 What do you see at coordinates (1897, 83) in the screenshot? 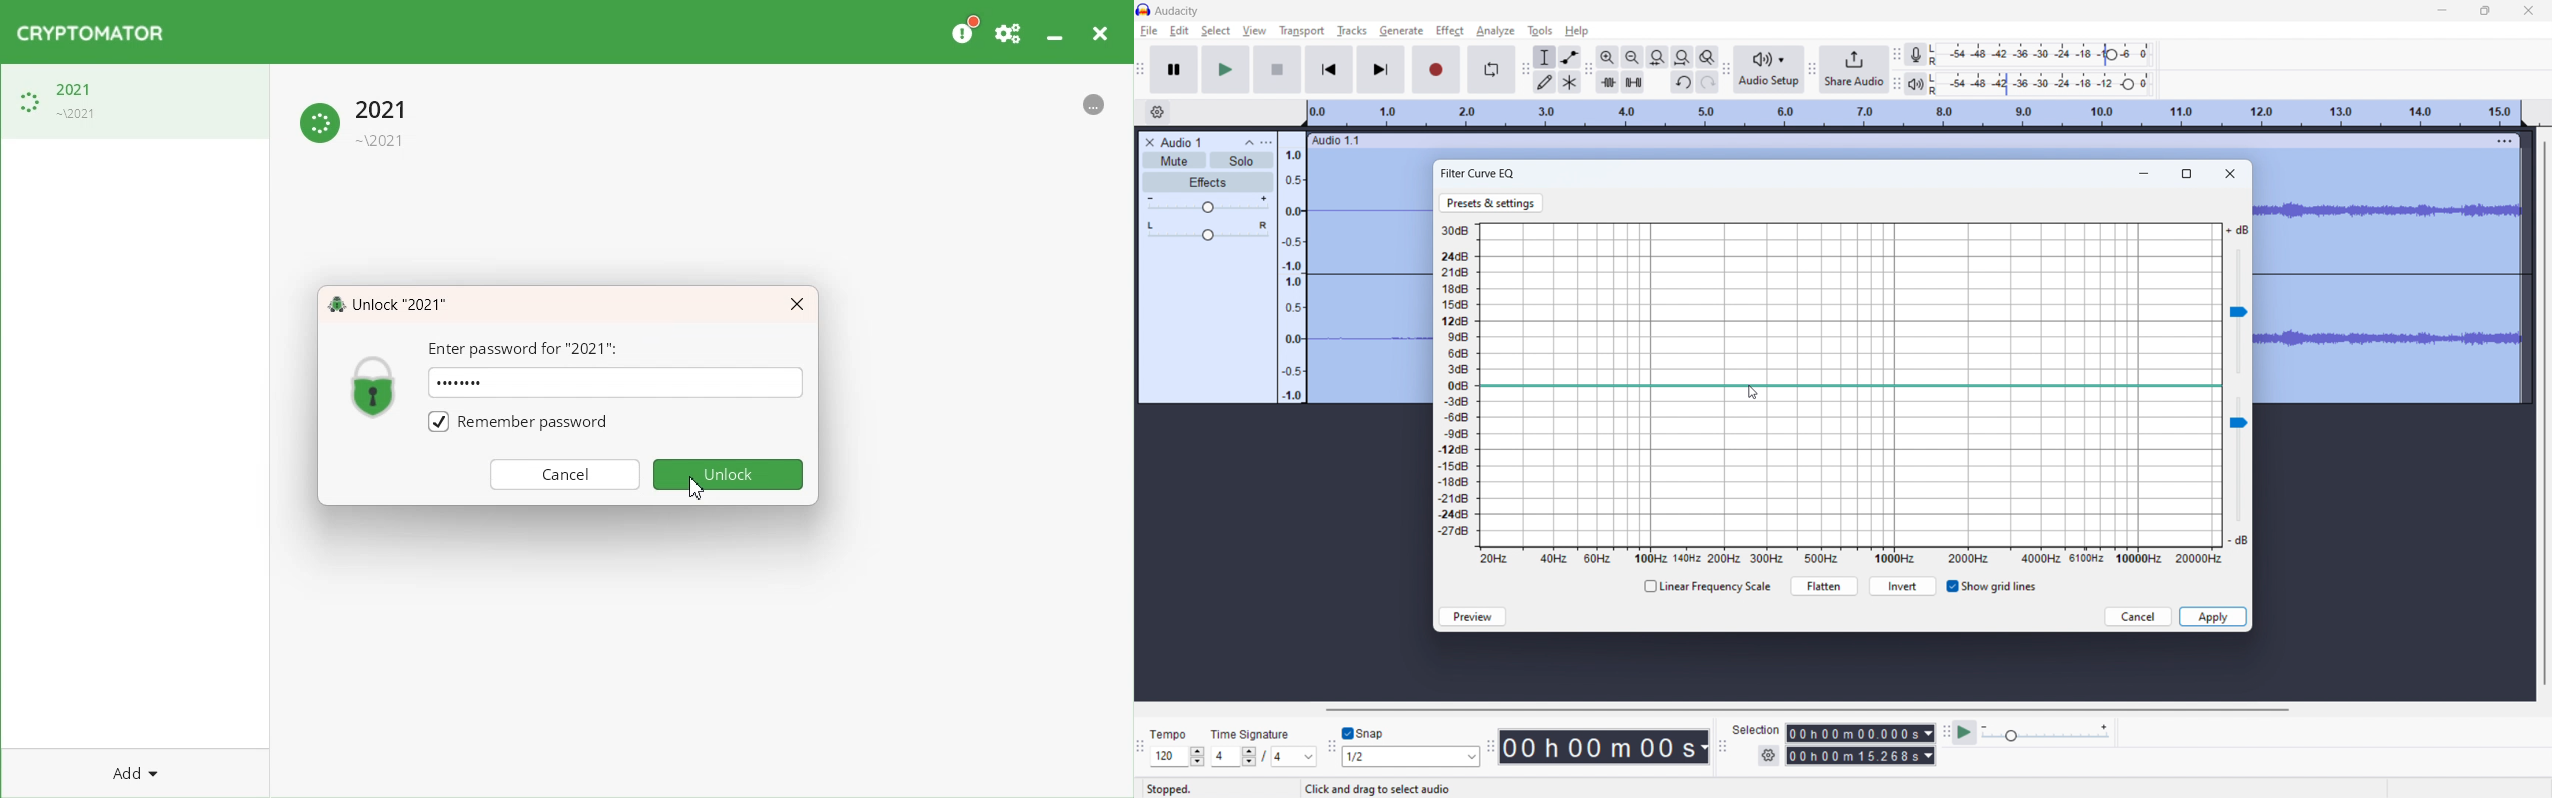
I see `playback meter toolbar` at bounding box center [1897, 83].